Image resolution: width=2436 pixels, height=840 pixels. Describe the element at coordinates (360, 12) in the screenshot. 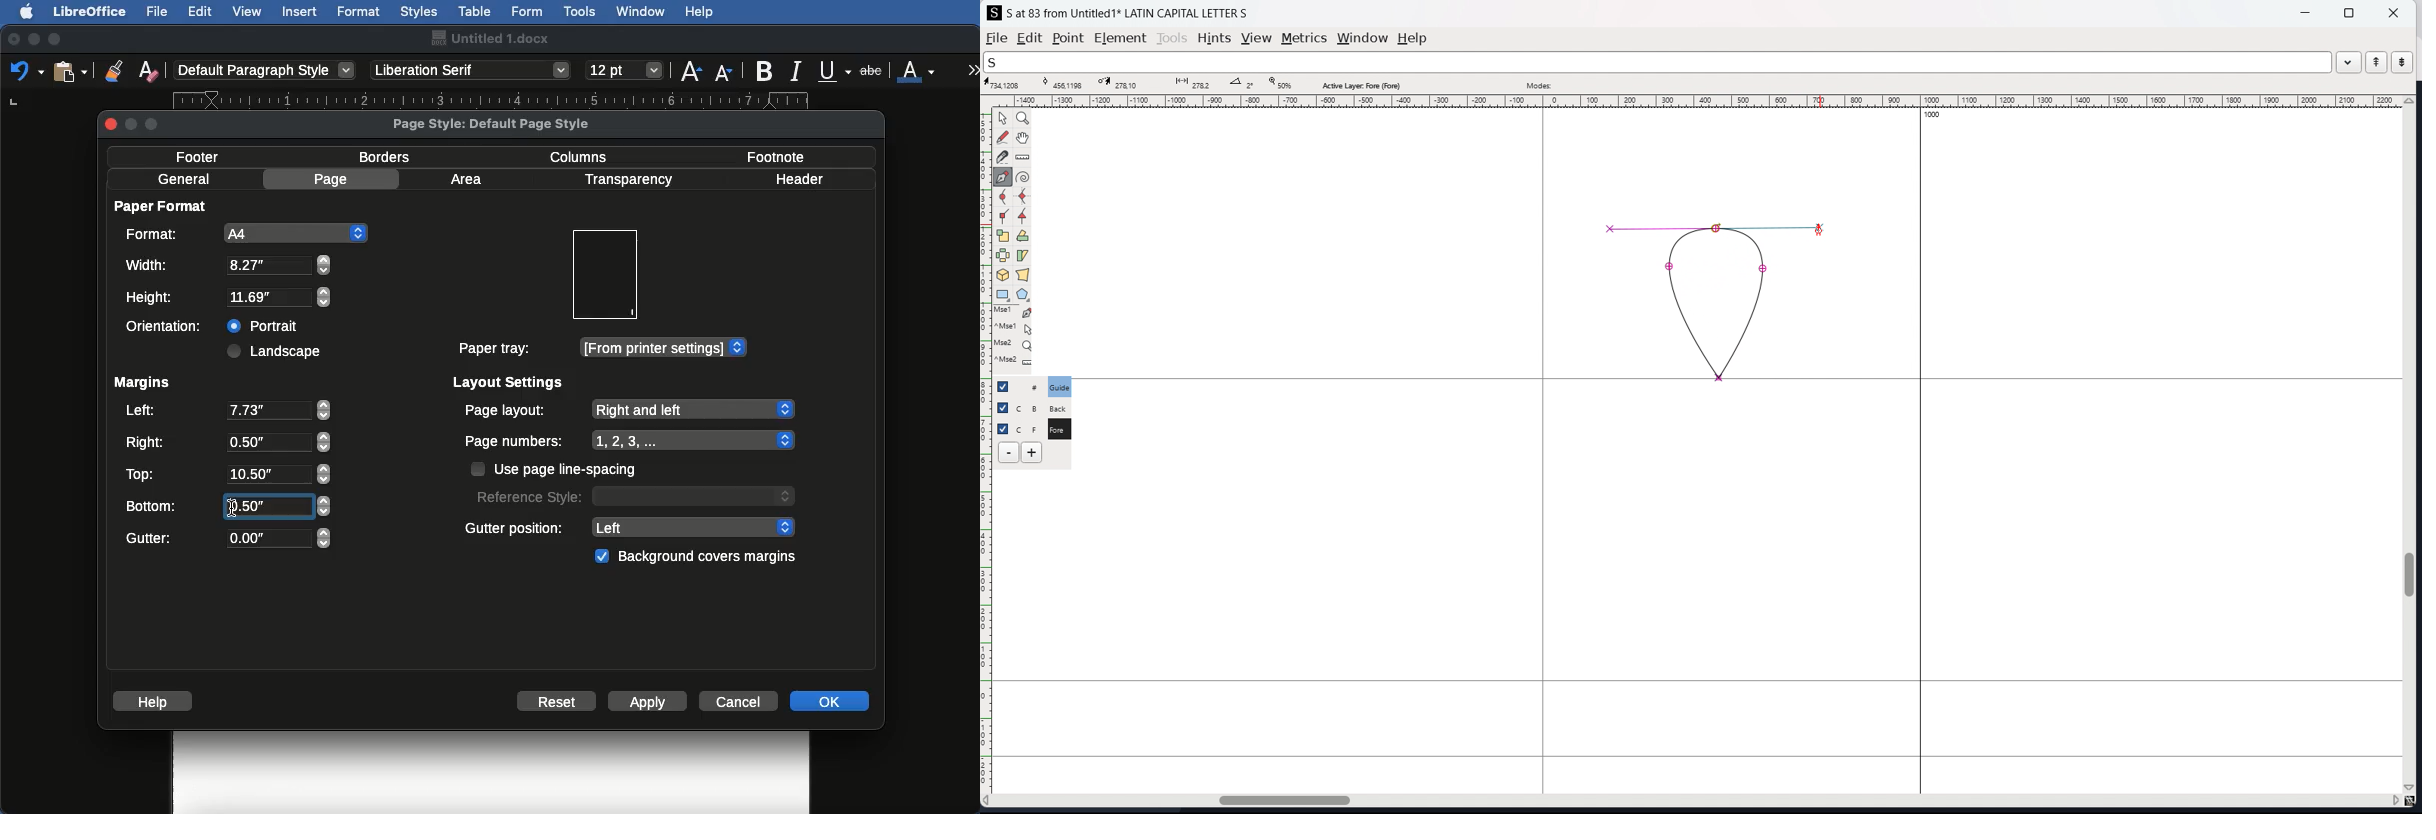

I see `Format` at that location.